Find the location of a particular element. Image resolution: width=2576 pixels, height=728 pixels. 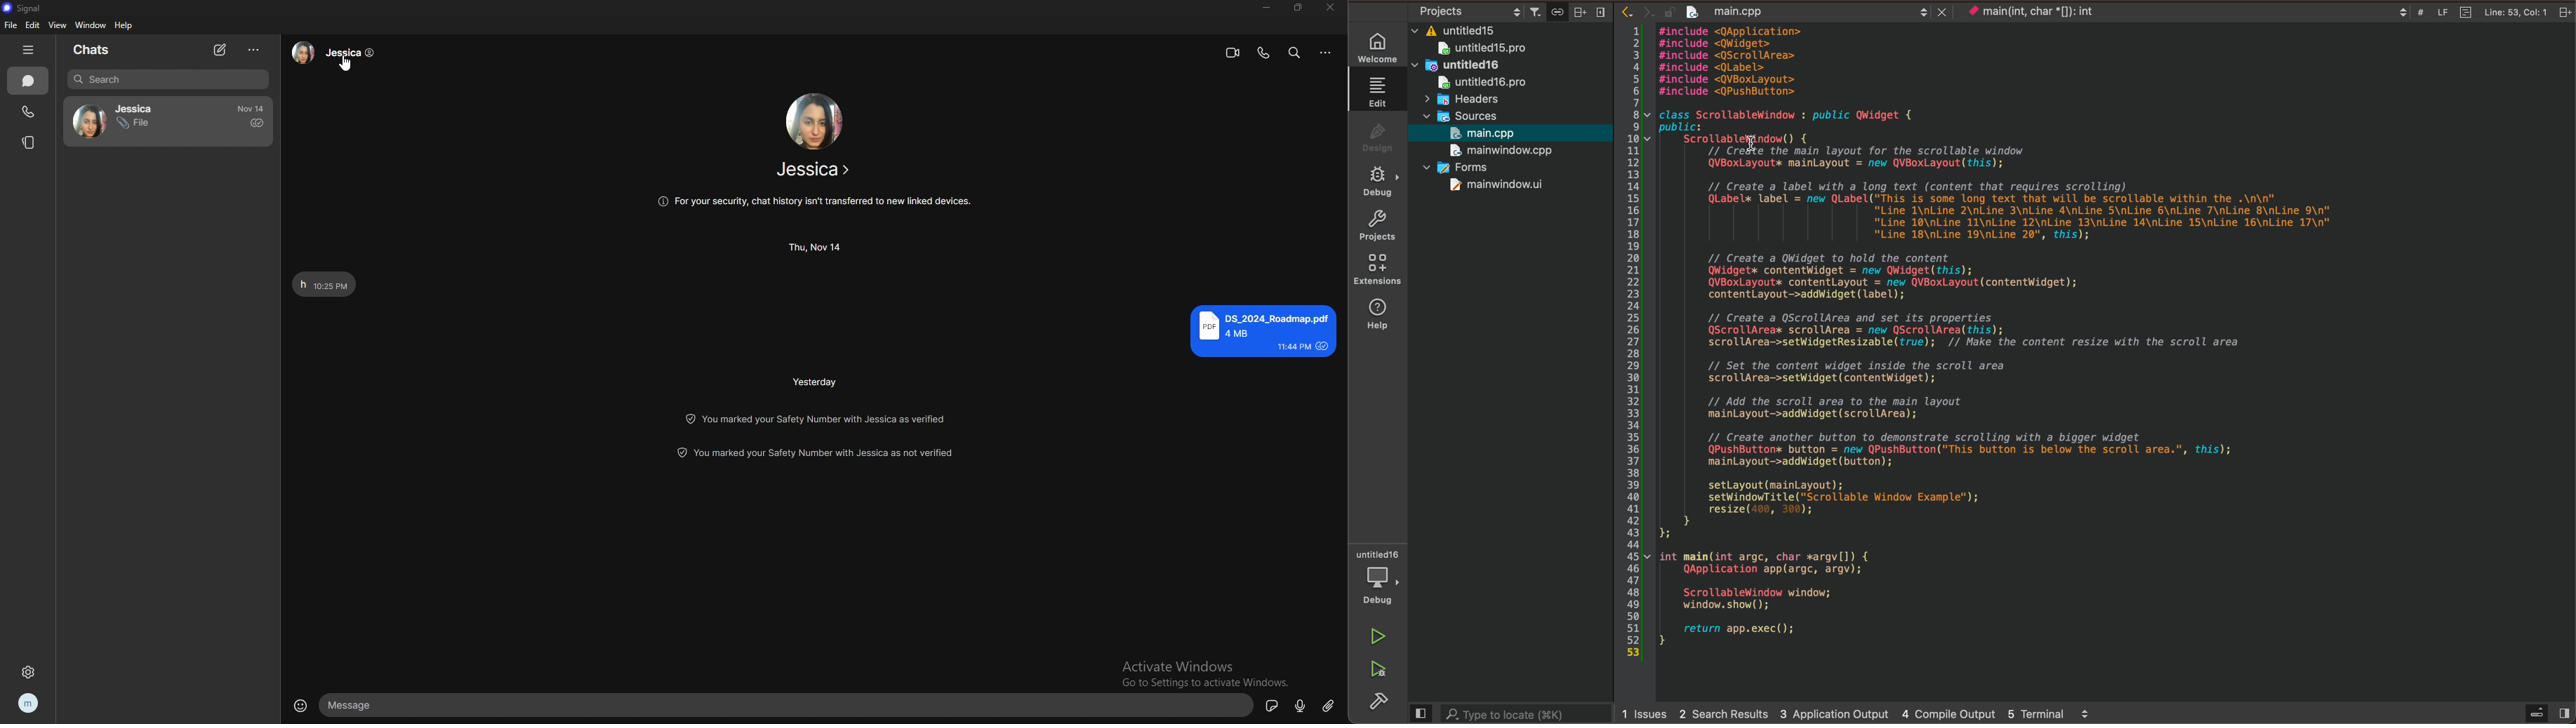

time is located at coordinates (814, 248).